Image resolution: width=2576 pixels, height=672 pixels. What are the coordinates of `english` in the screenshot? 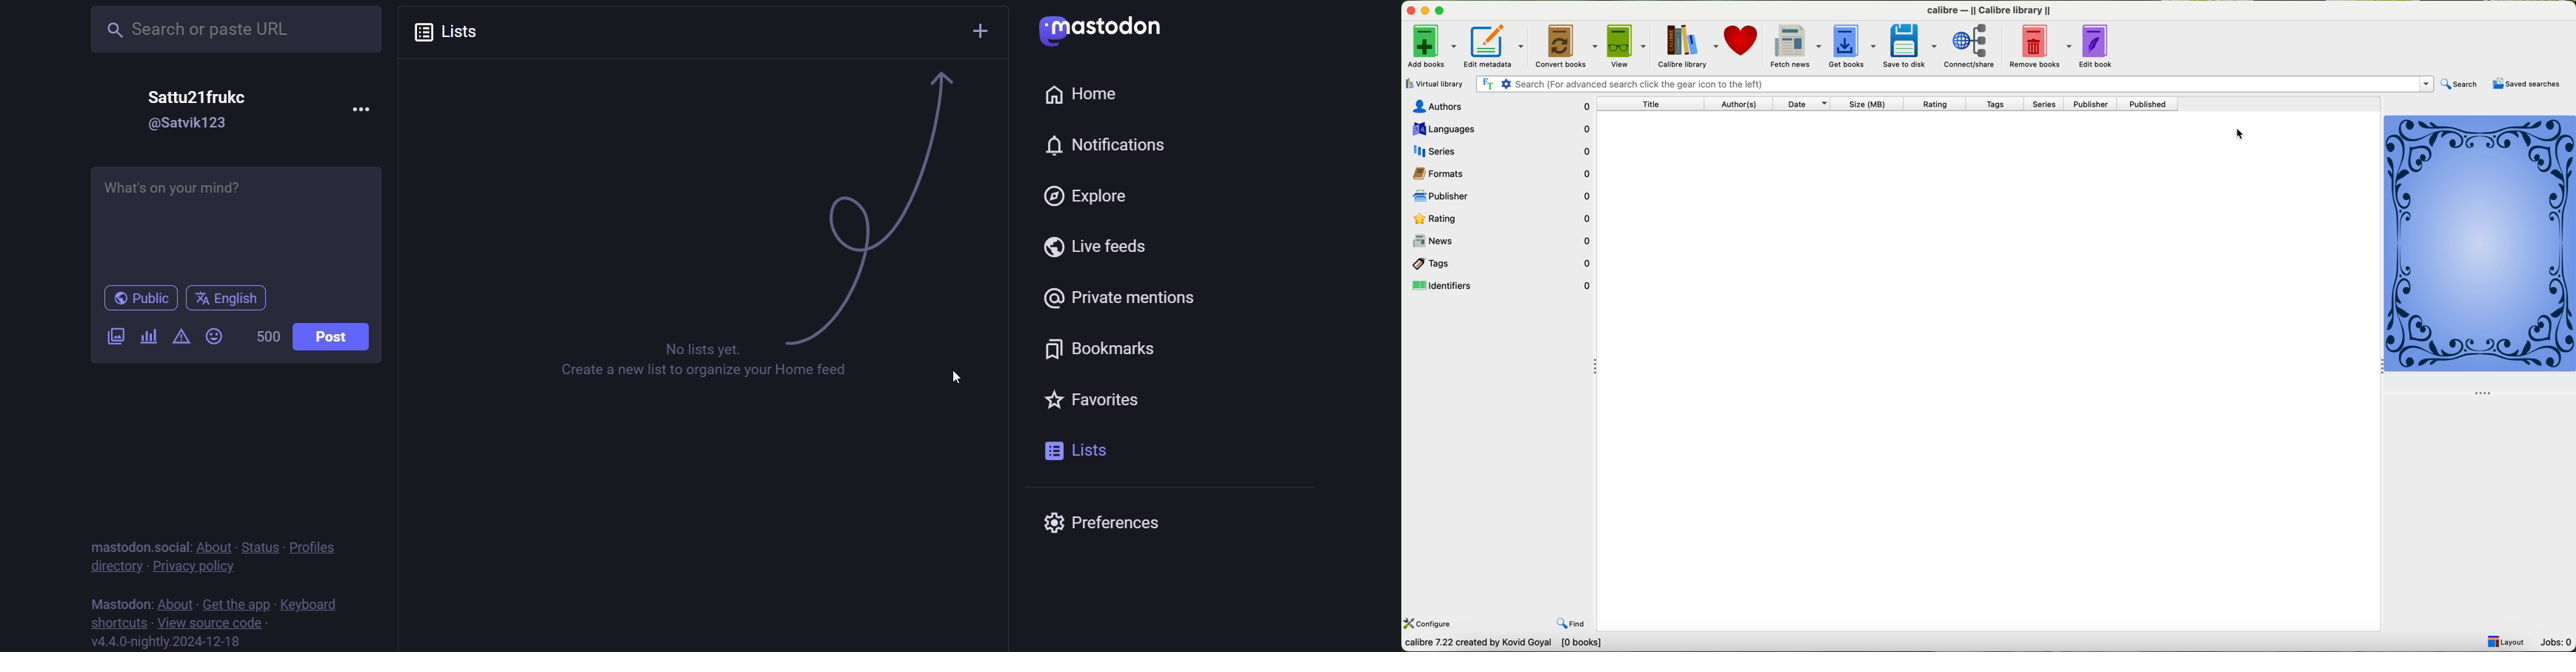 It's located at (227, 296).